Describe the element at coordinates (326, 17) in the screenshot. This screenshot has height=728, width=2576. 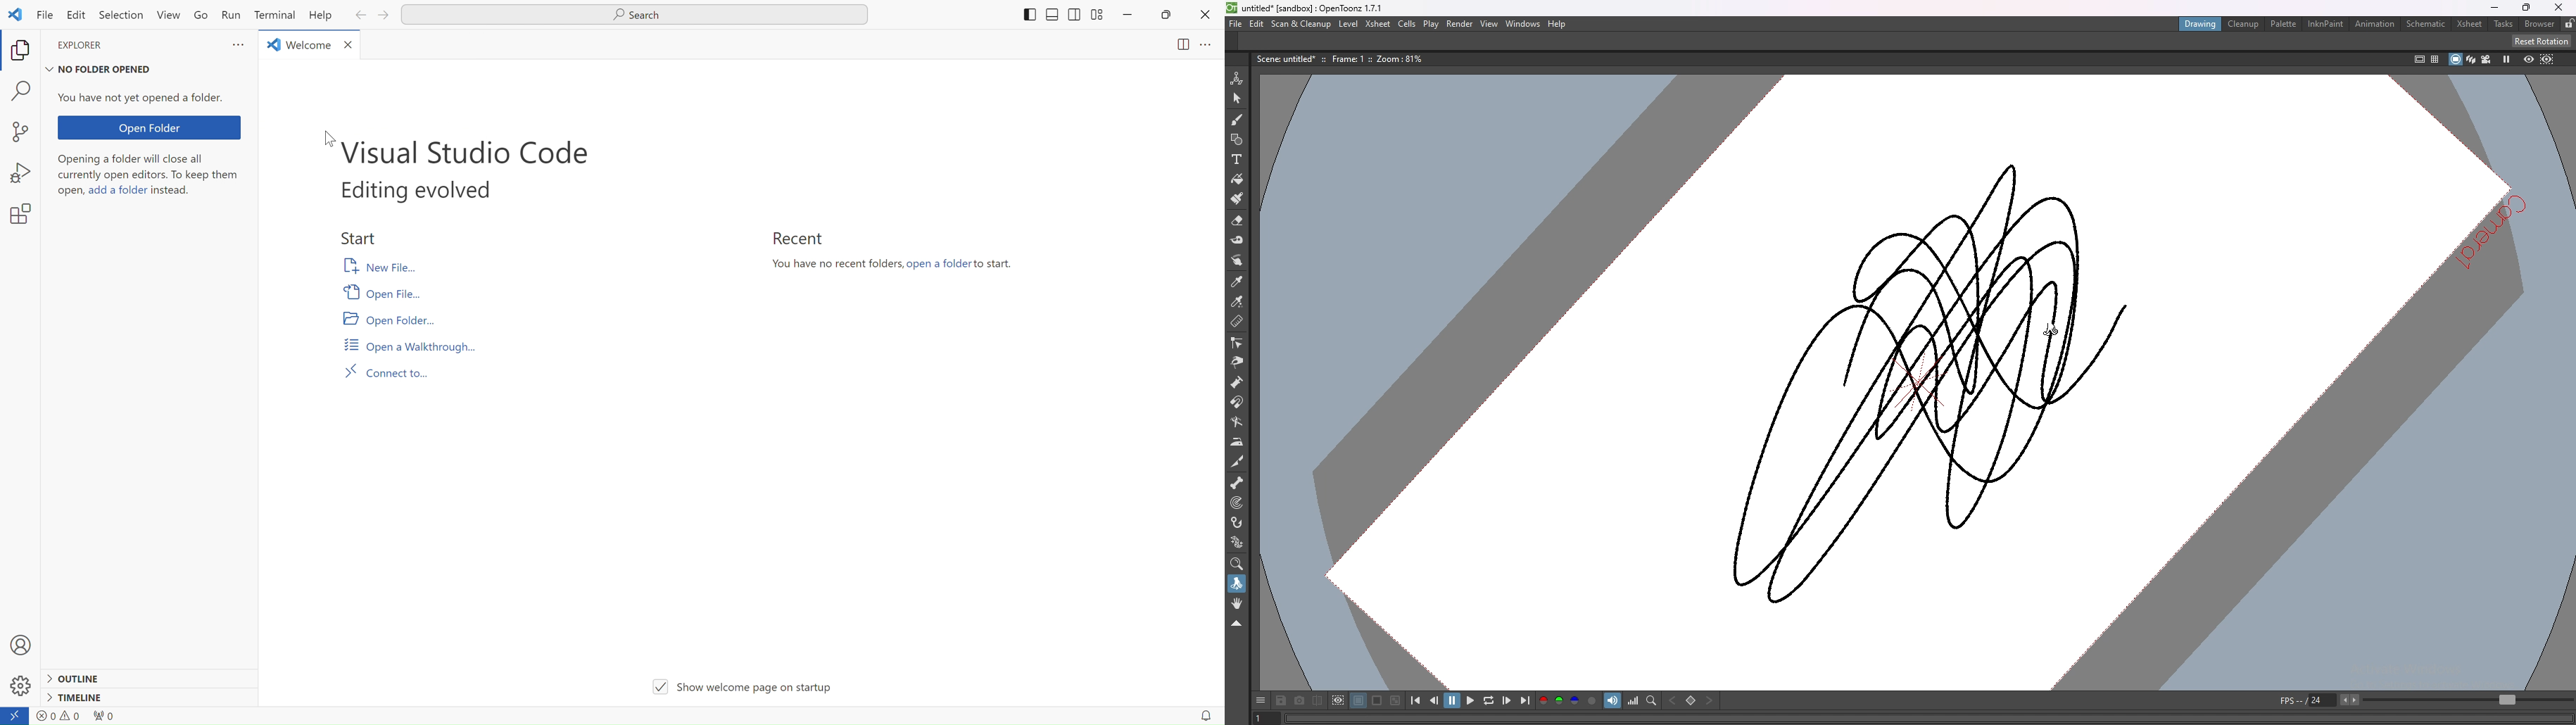
I see `Help` at that location.